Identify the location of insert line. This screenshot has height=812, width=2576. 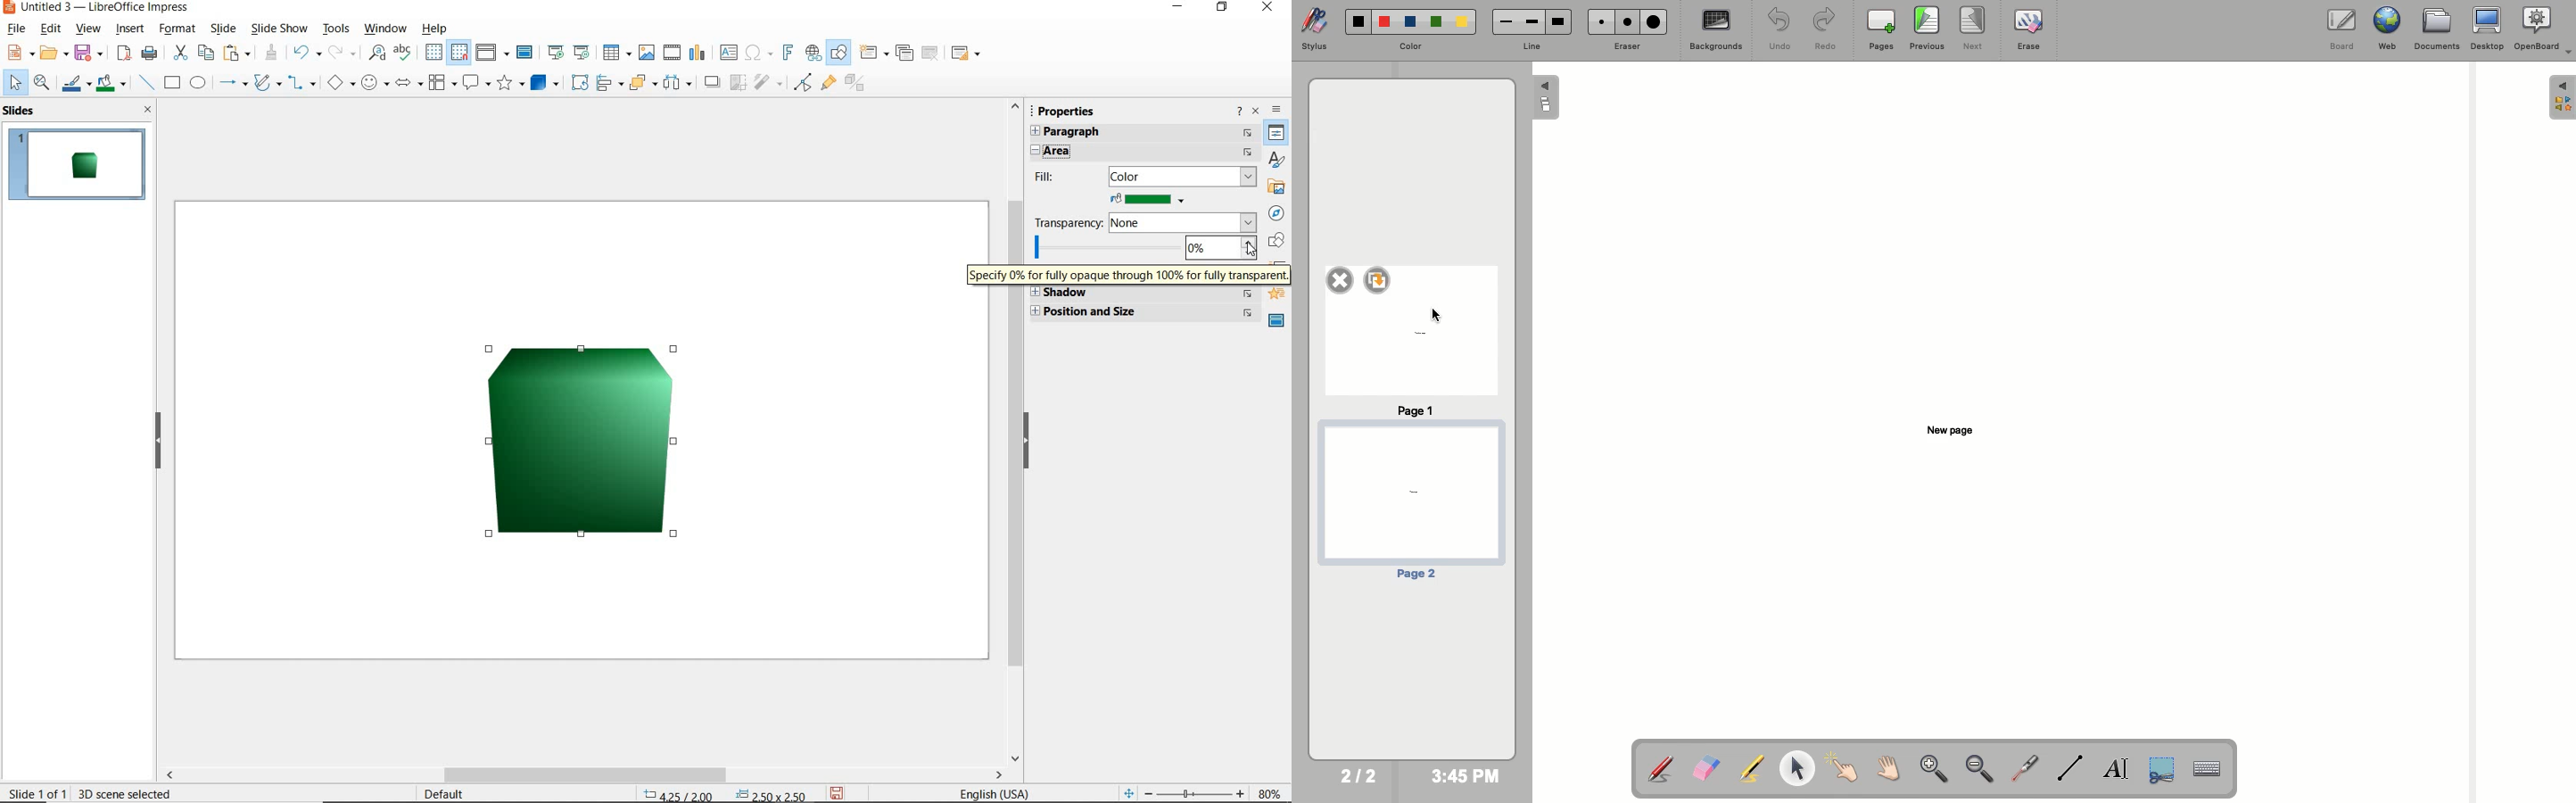
(145, 82).